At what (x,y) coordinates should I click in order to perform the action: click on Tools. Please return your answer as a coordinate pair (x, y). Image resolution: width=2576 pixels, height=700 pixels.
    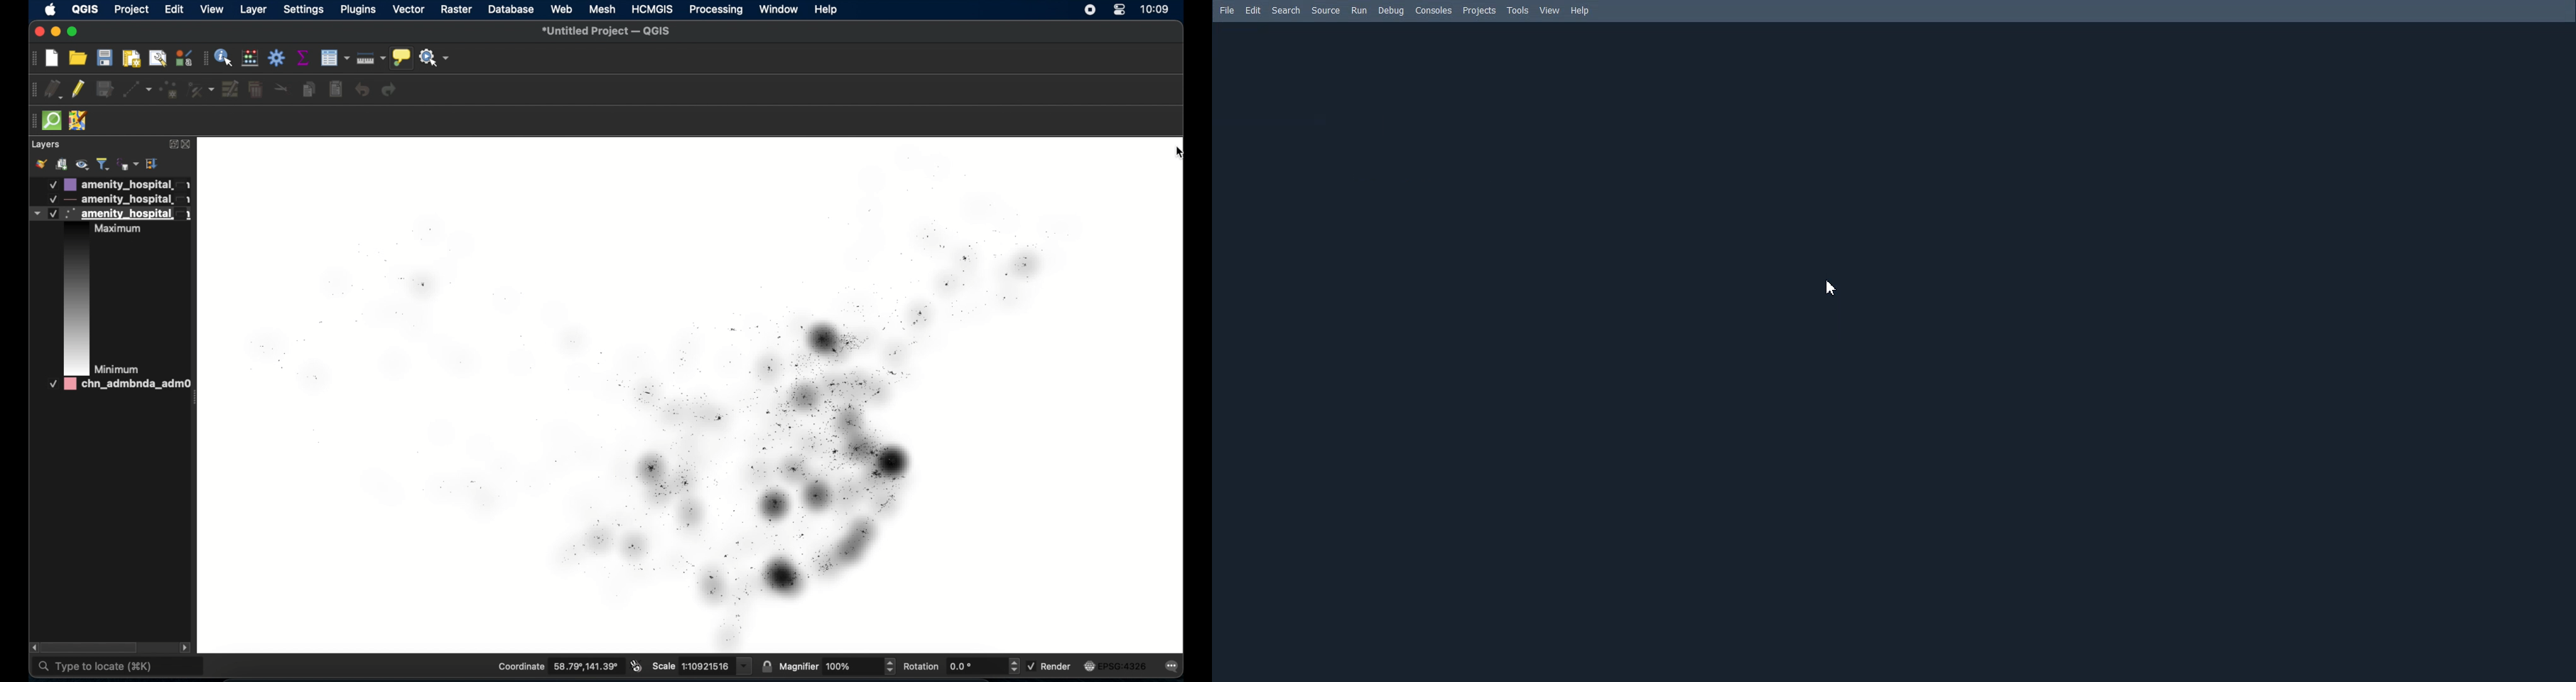
    Looking at the image, I should click on (1519, 11).